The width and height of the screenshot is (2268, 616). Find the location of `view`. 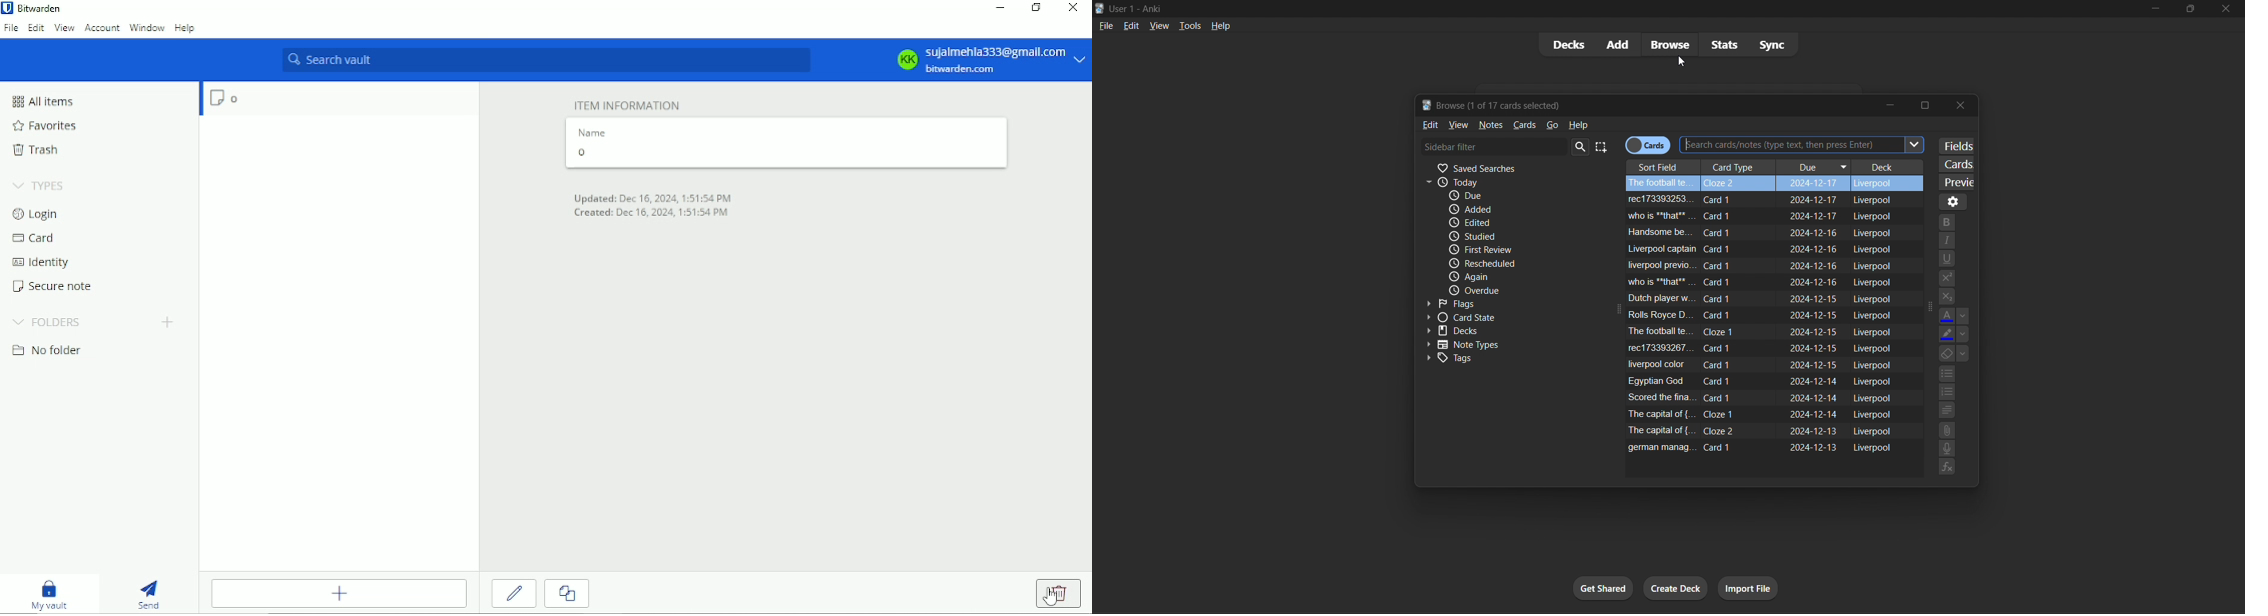

view is located at coordinates (1159, 26).